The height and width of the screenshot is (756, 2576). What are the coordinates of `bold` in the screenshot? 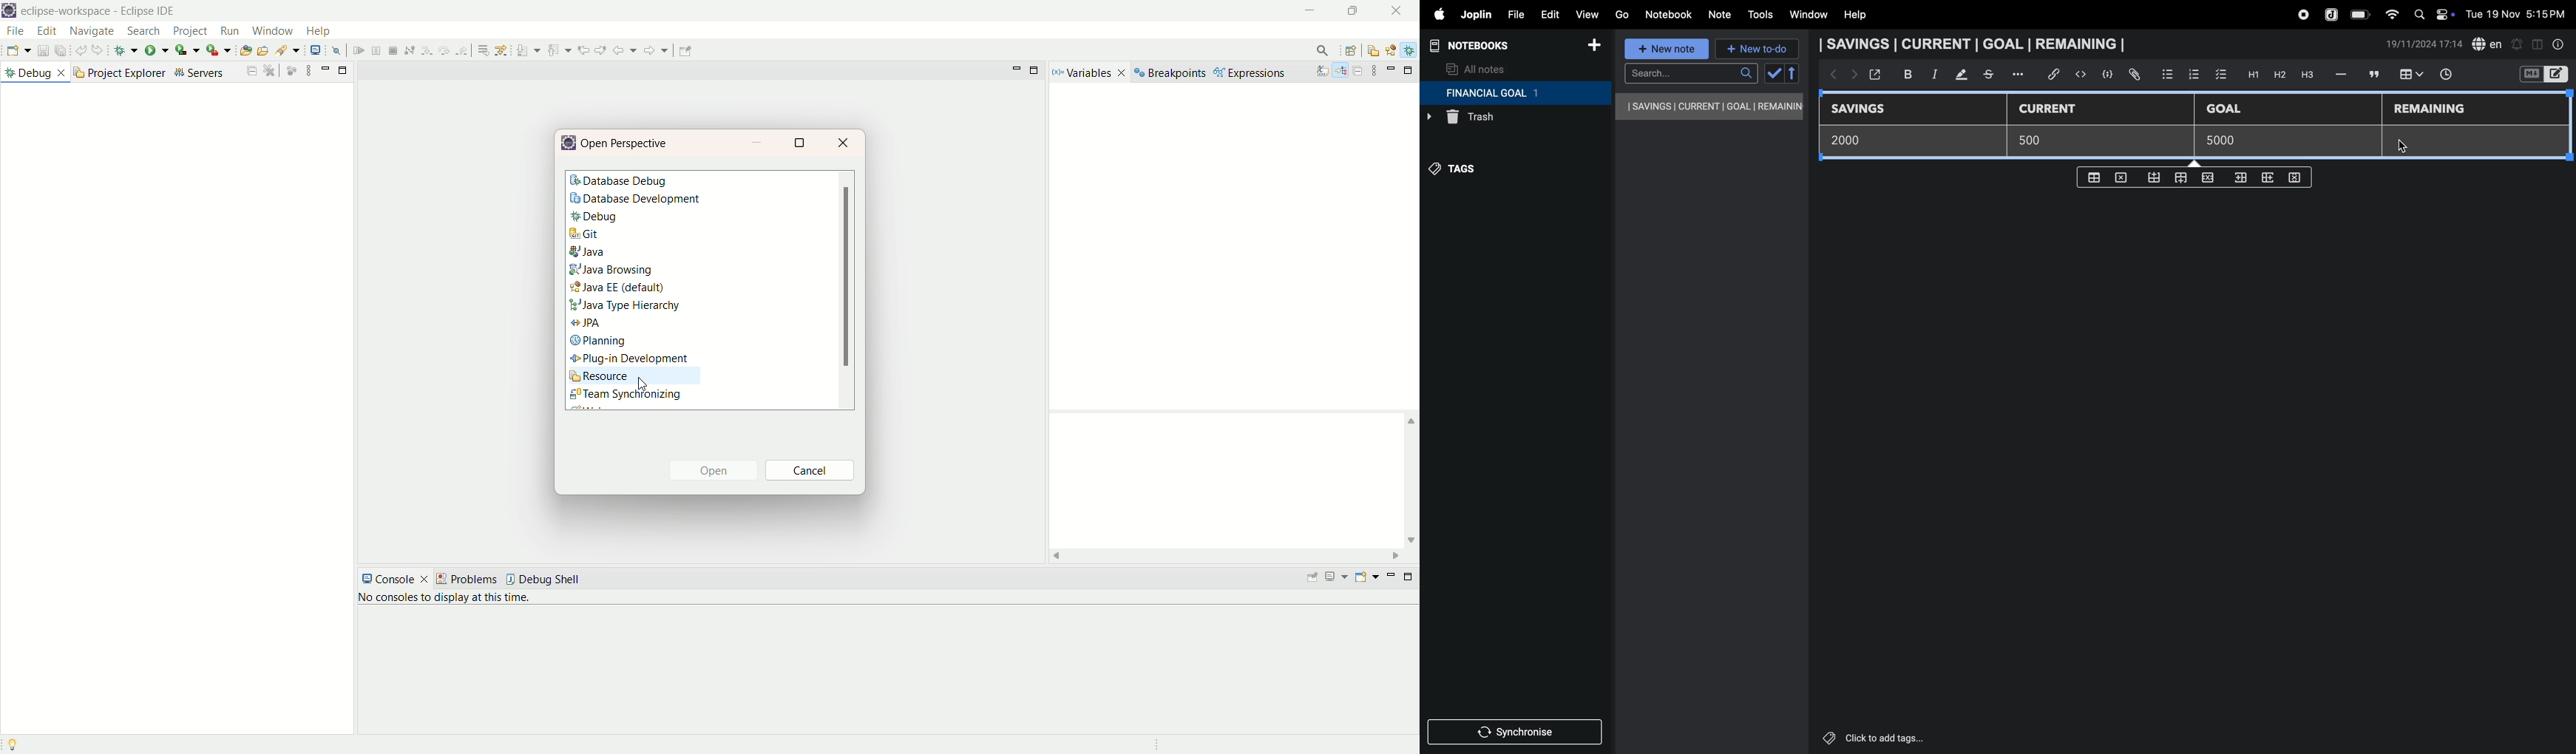 It's located at (1903, 74).